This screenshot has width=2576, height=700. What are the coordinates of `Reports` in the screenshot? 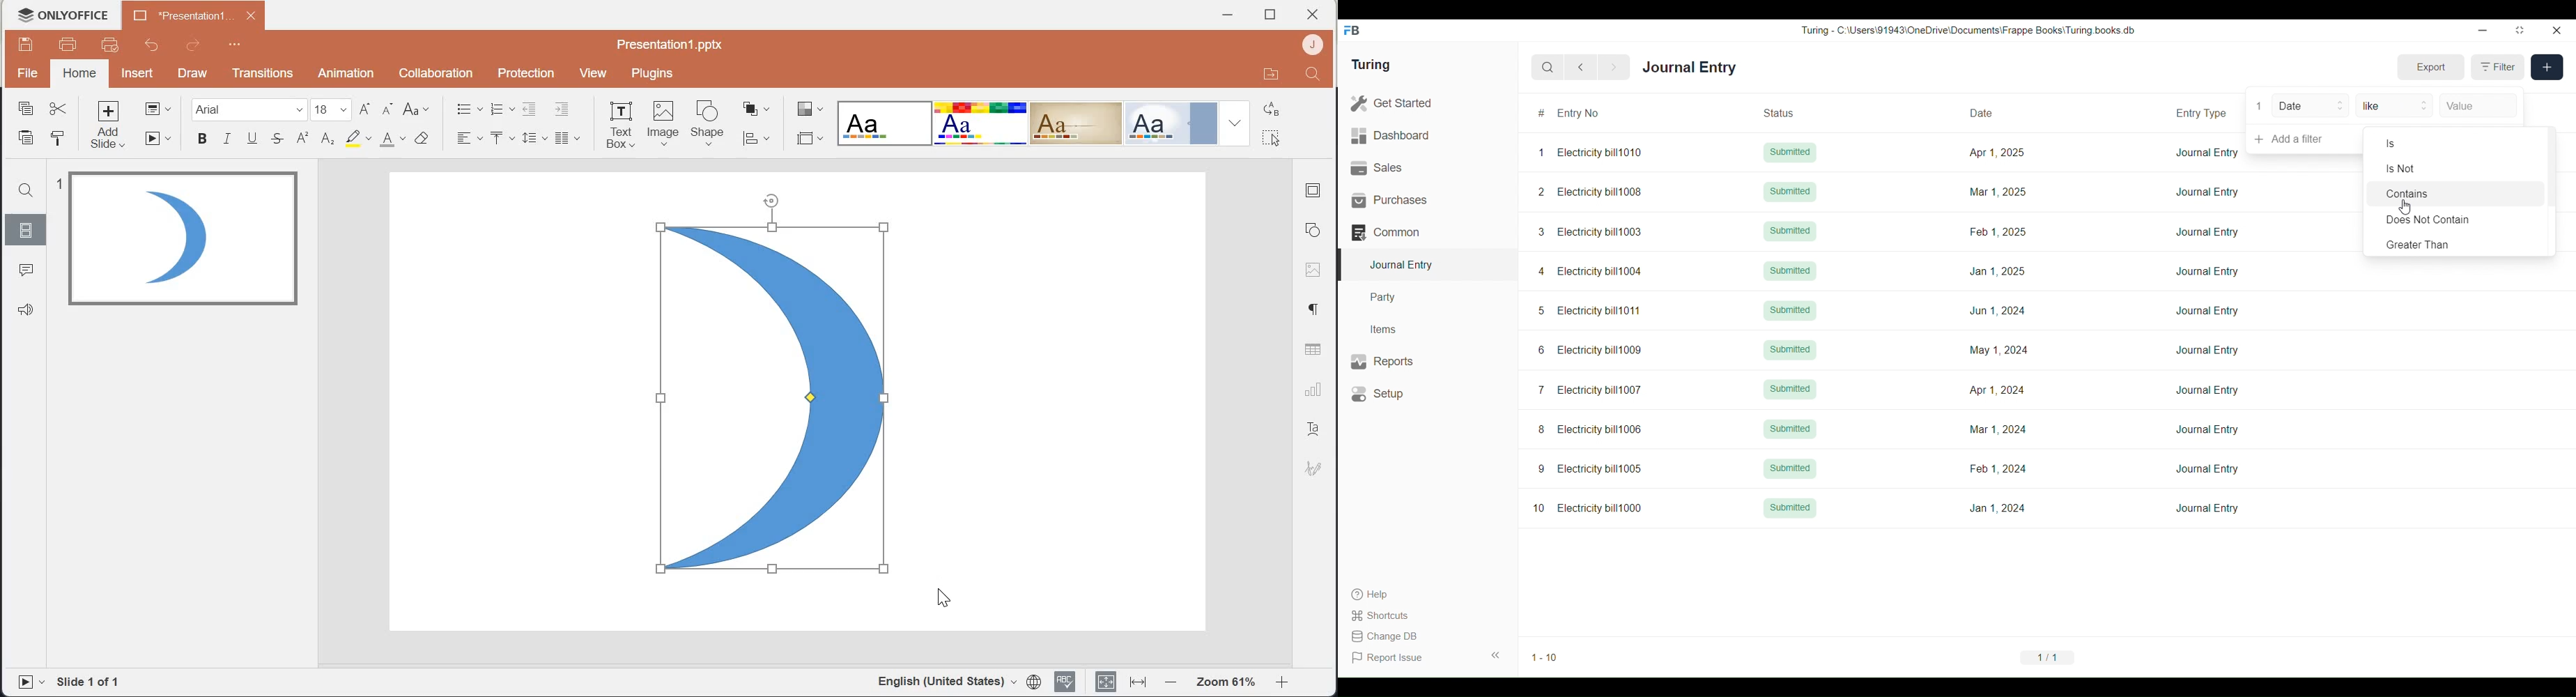 It's located at (1429, 361).